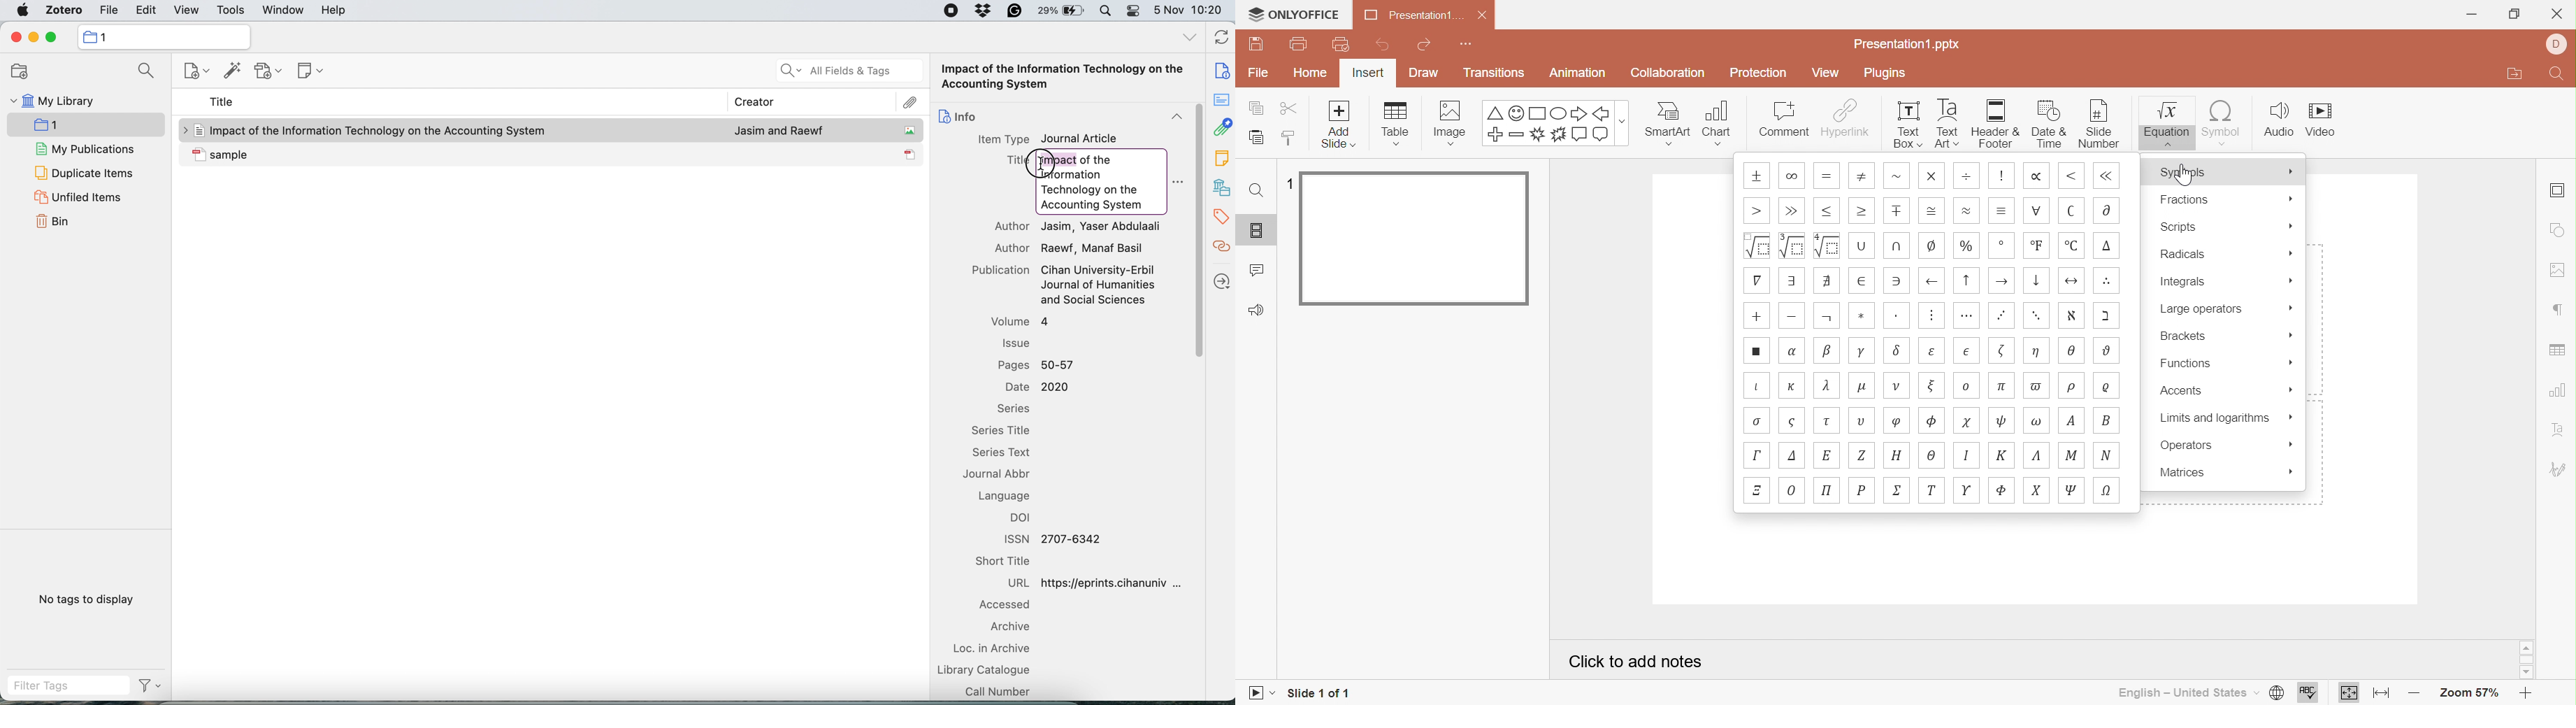  What do you see at coordinates (1035, 365) in the screenshot?
I see `Pages 50-57` at bounding box center [1035, 365].